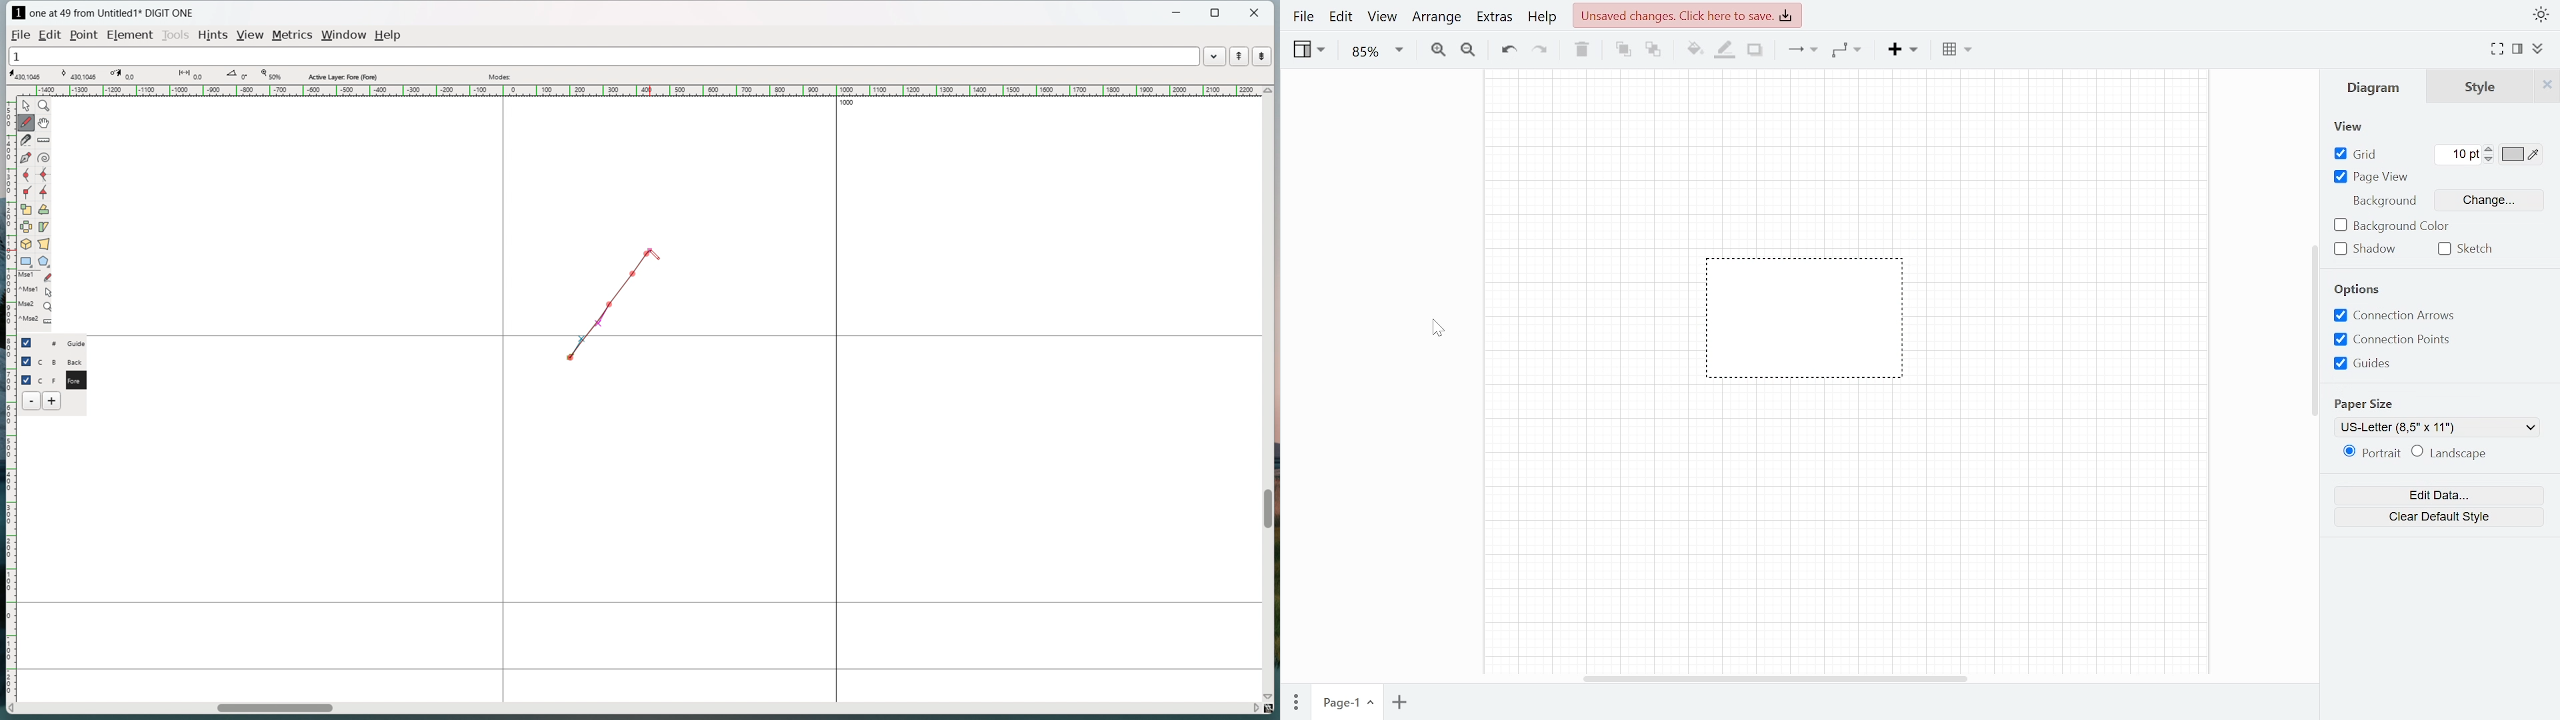 Image resolution: width=2576 pixels, height=728 pixels. Describe the element at coordinates (1688, 13) in the screenshot. I see `Unsaved changes. Click here to save.` at that location.